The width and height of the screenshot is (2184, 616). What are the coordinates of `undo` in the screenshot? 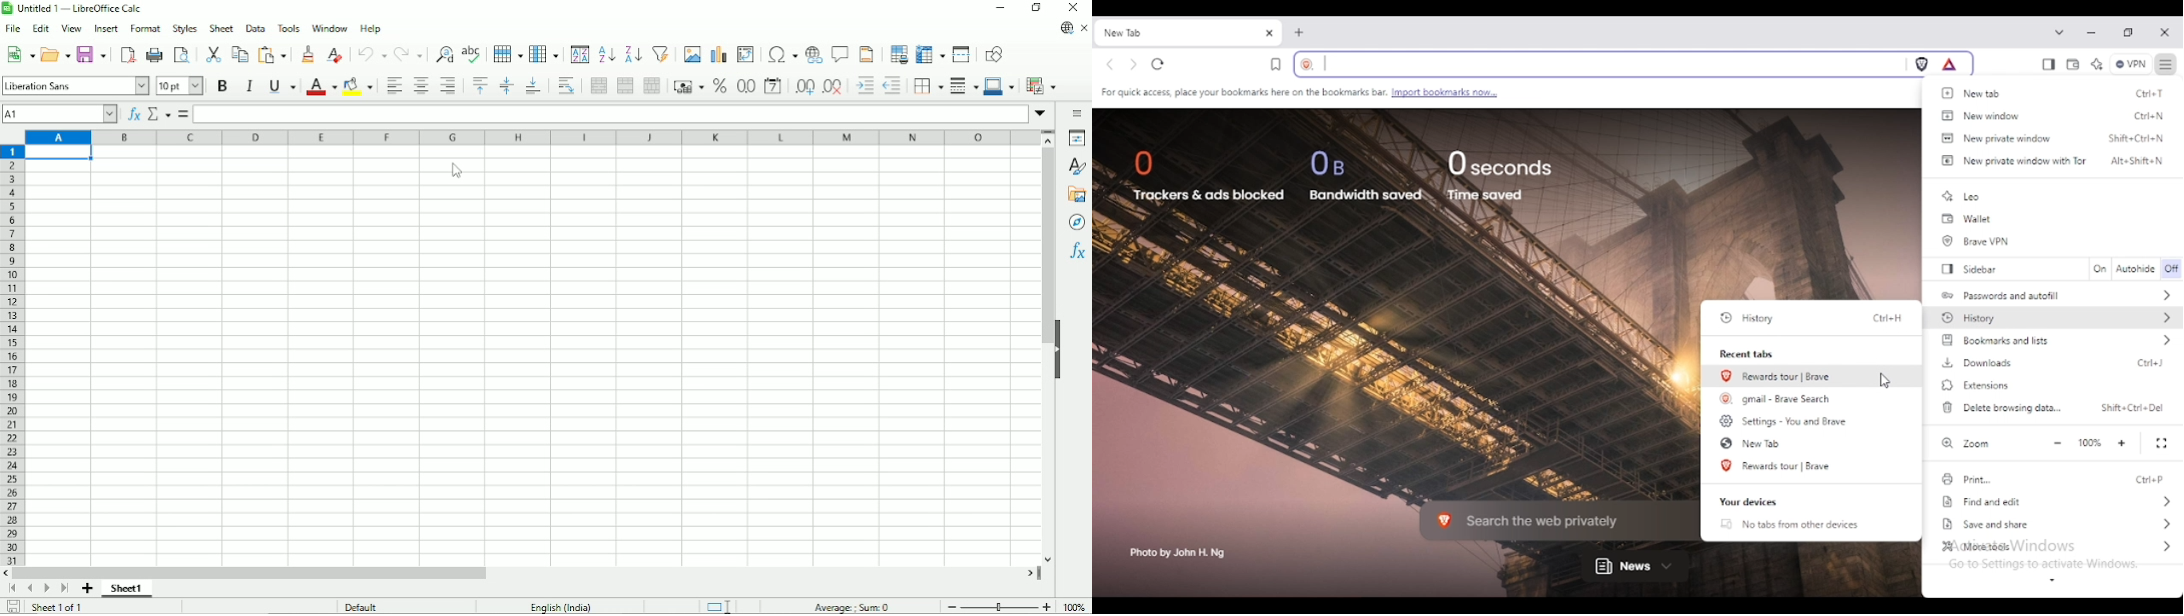 It's located at (370, 54).